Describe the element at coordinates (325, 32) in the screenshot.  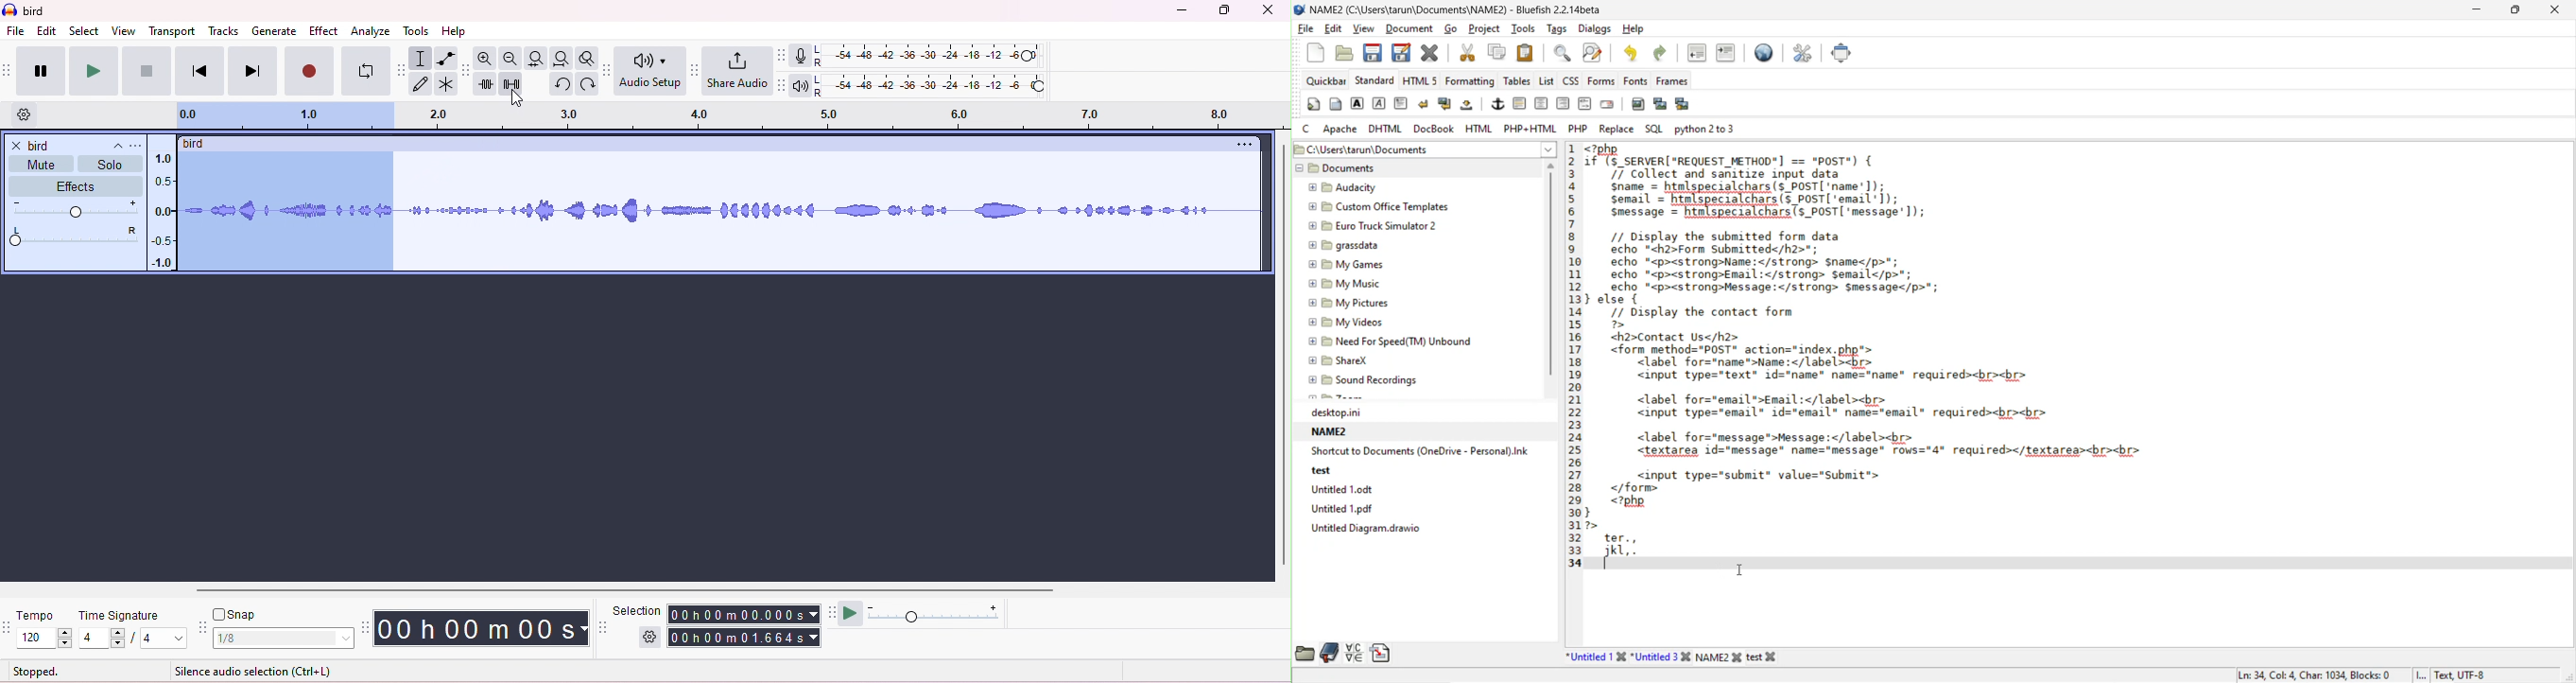
I see `effect` at that location.